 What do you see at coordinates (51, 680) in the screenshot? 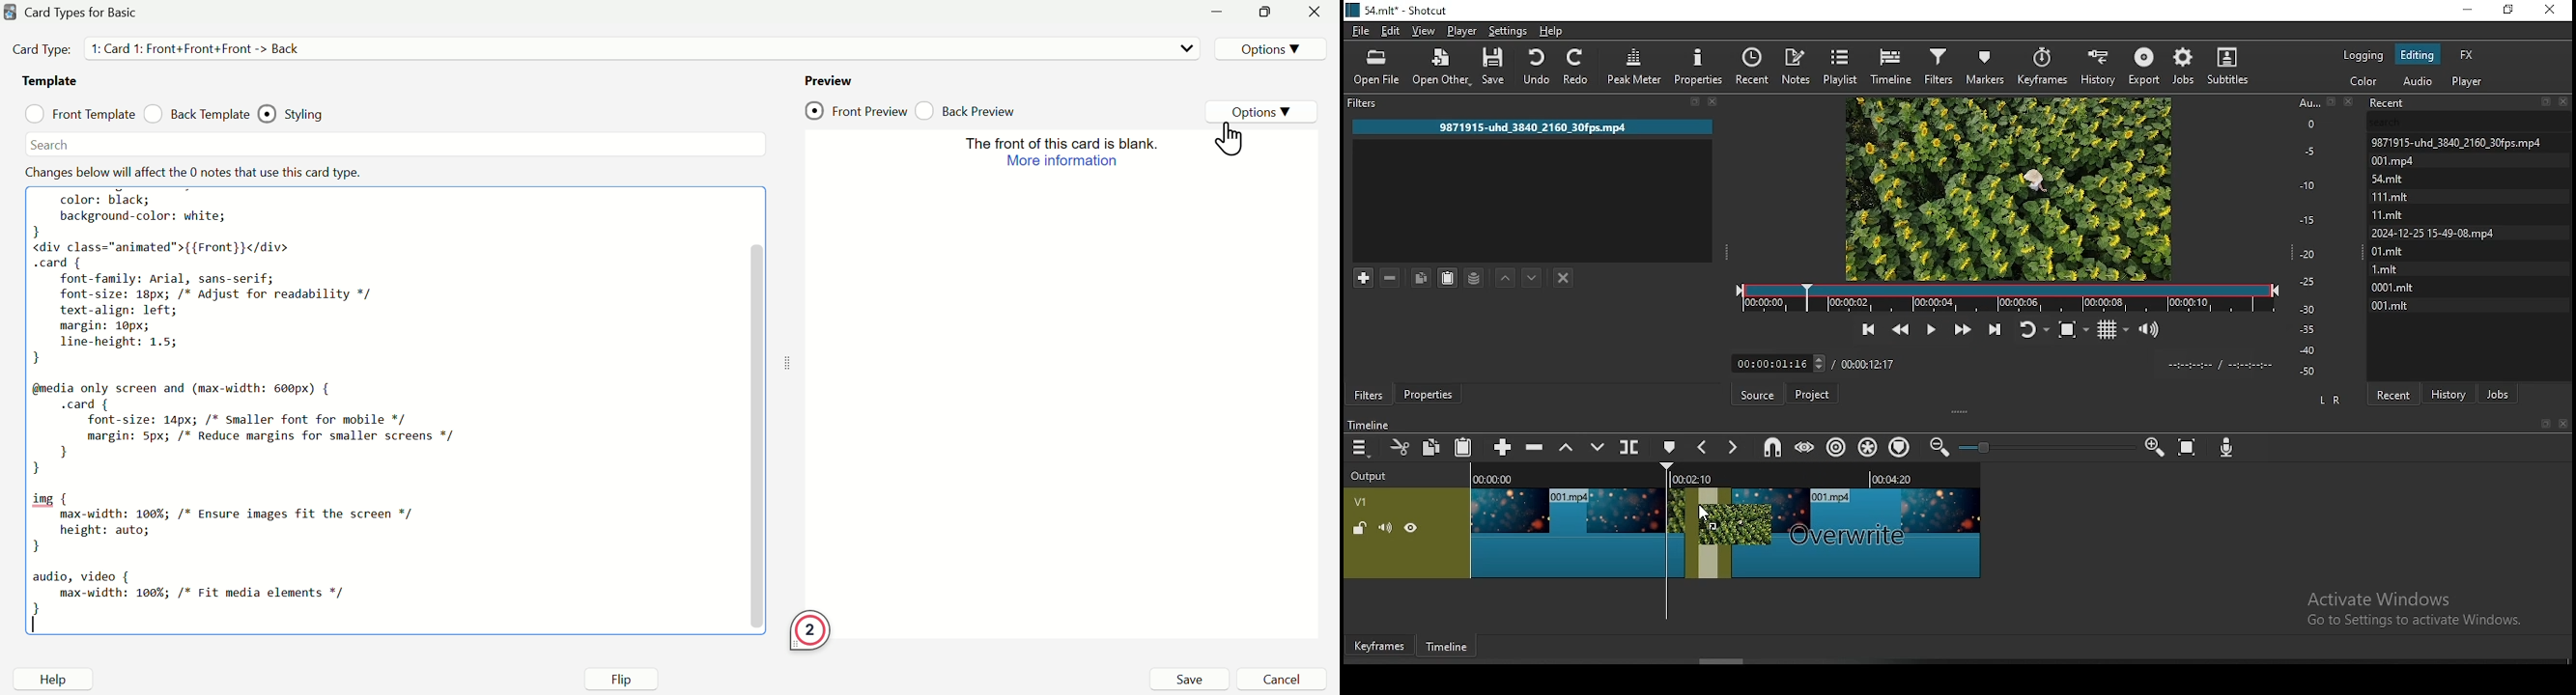
I see `Help` at bounding box center [51, 680].